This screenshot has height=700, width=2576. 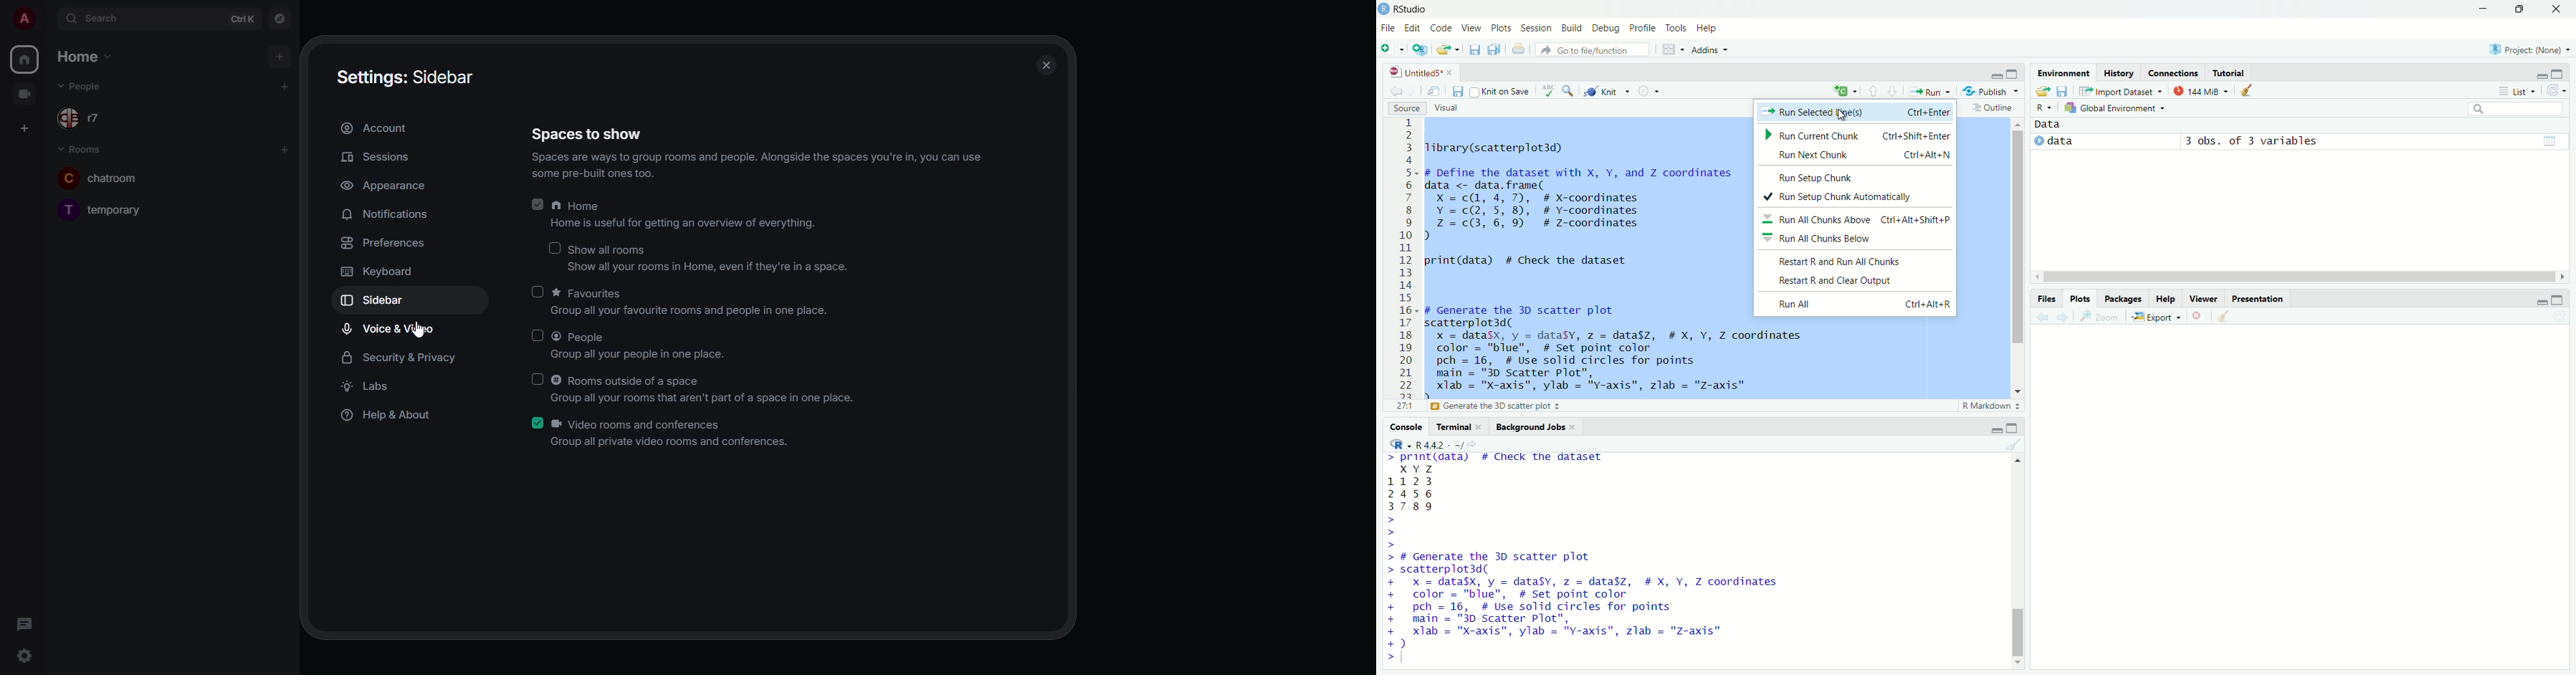 I want to click on remove the current plot, so click(x=2196, y=316).